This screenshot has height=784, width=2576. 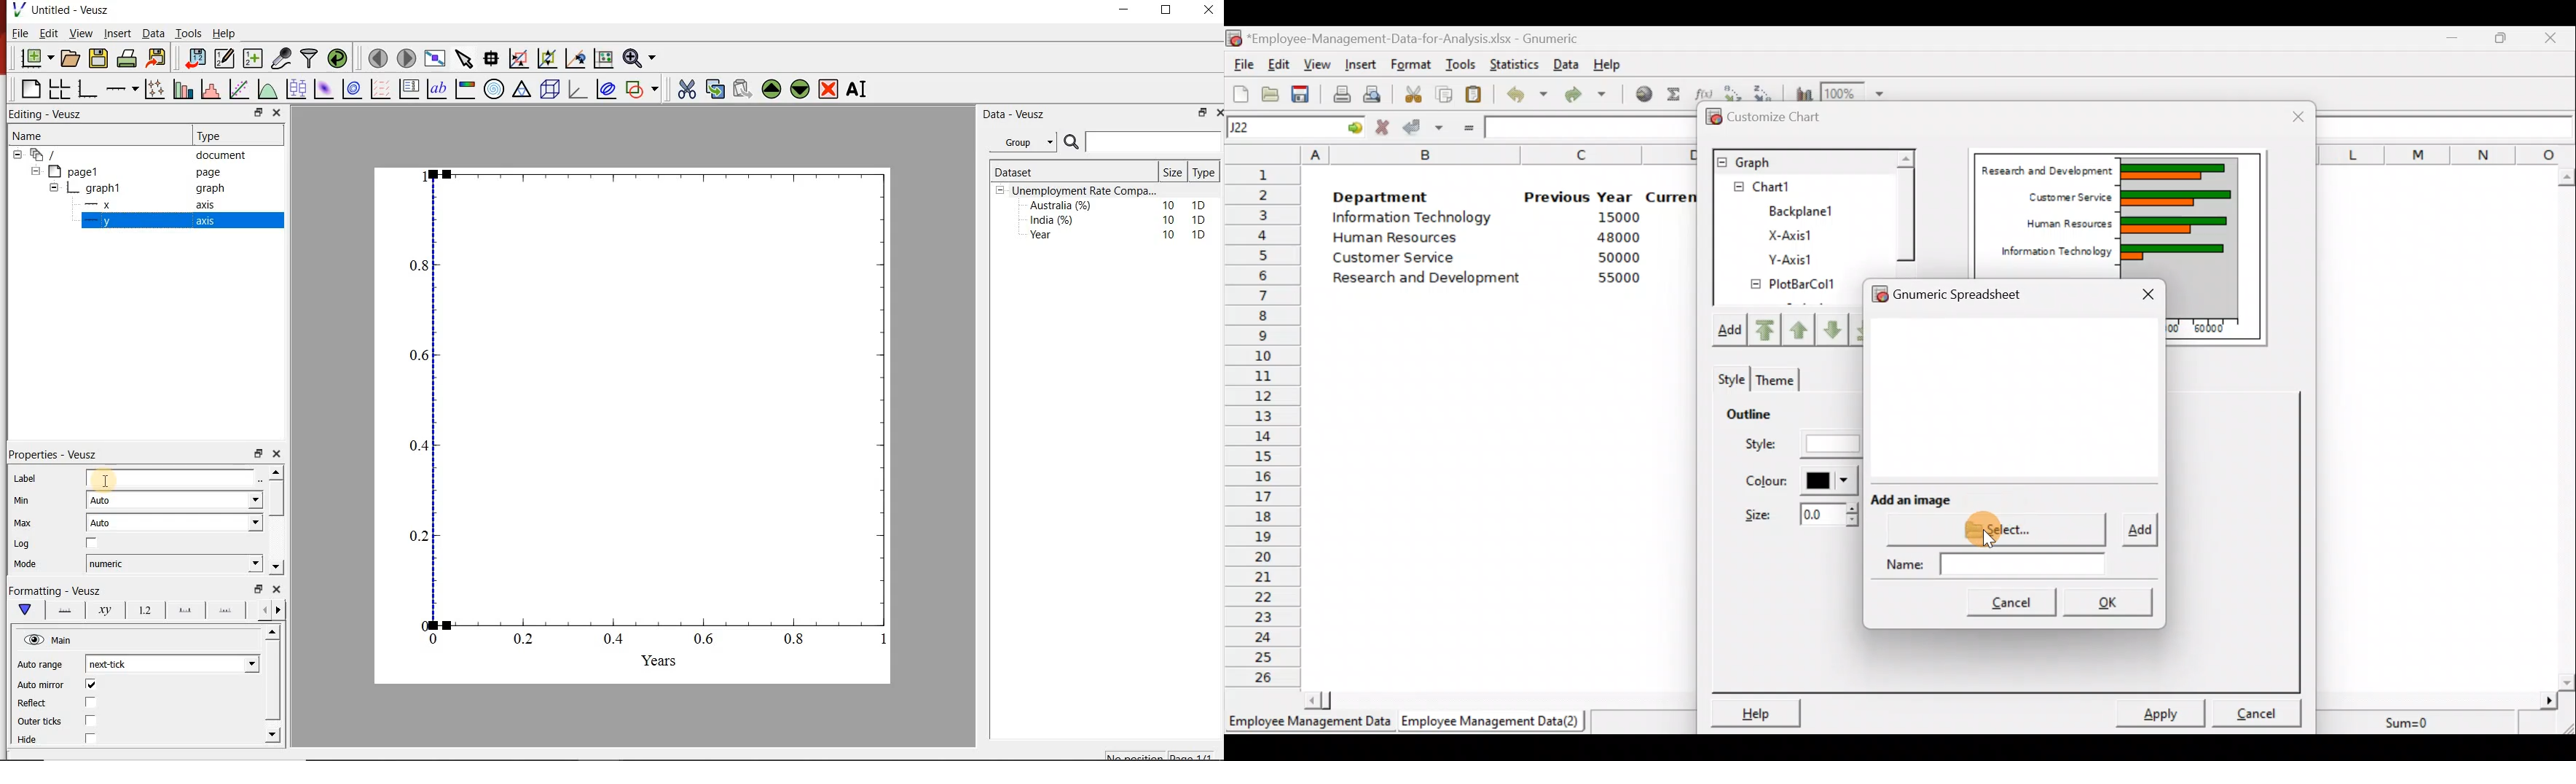 I want to click on MIn, so click(x=31, y=502).